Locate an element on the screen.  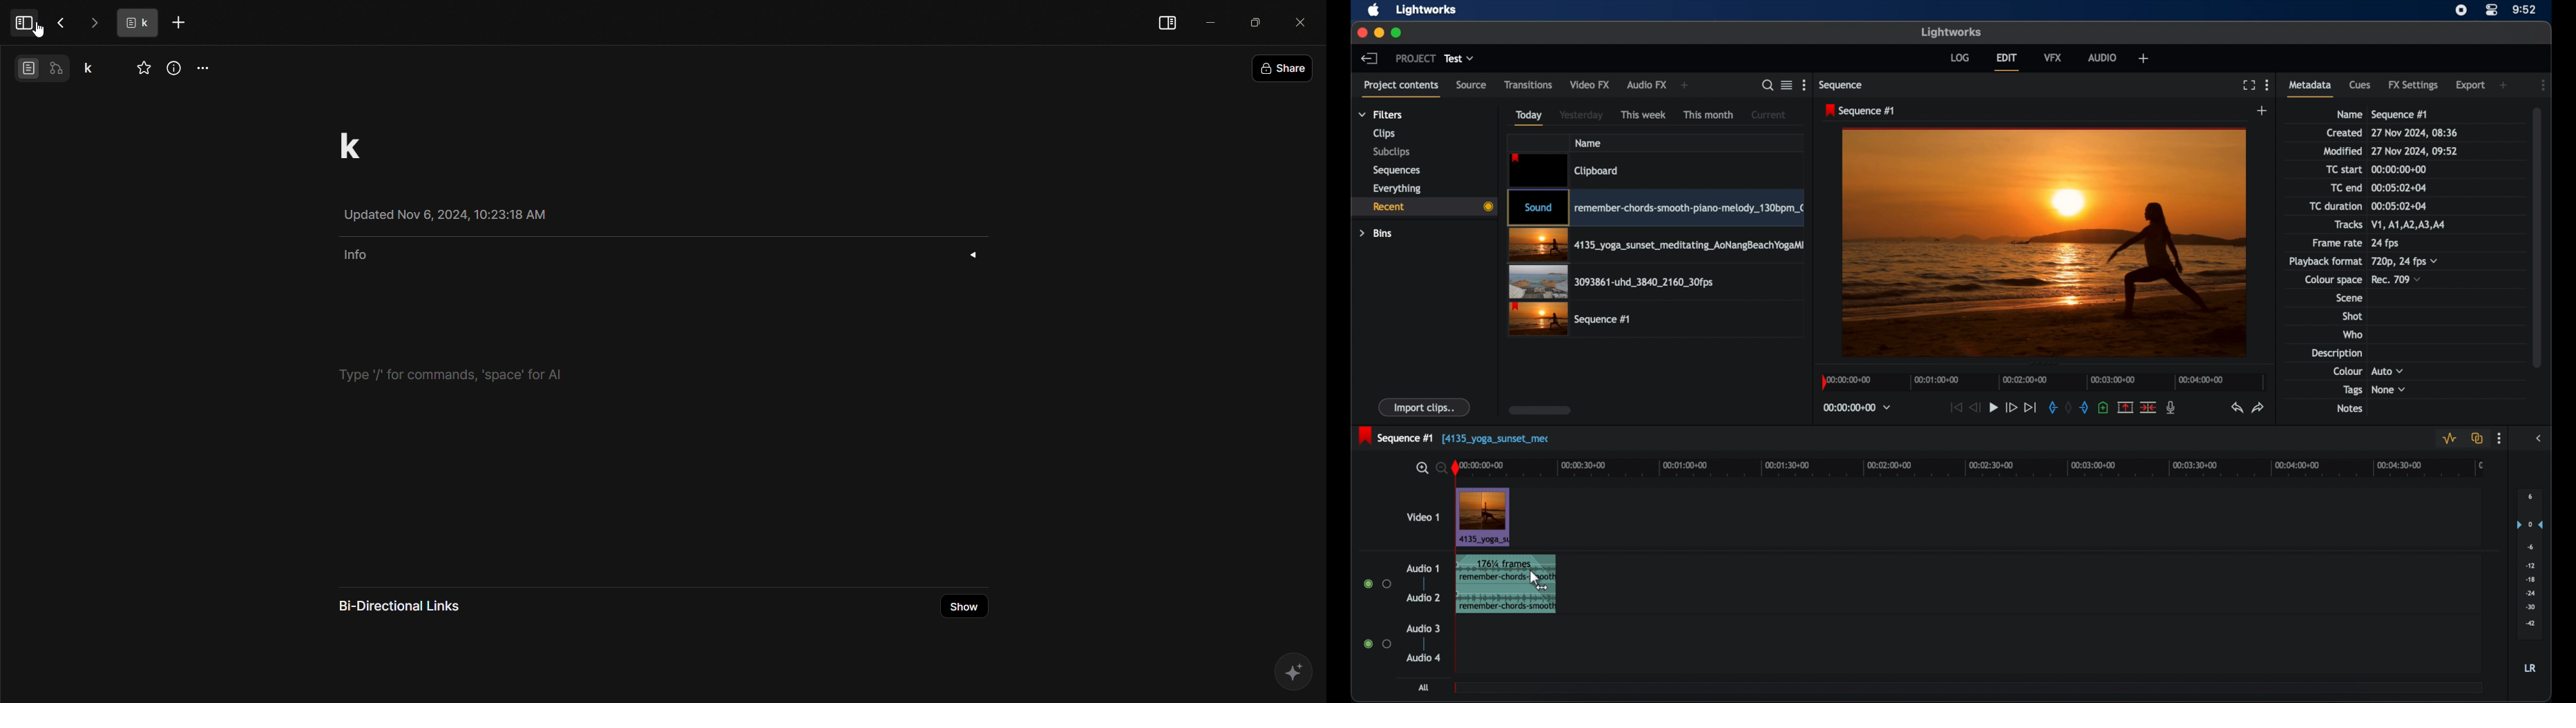
minimize is located at coordinates (1378, 33).